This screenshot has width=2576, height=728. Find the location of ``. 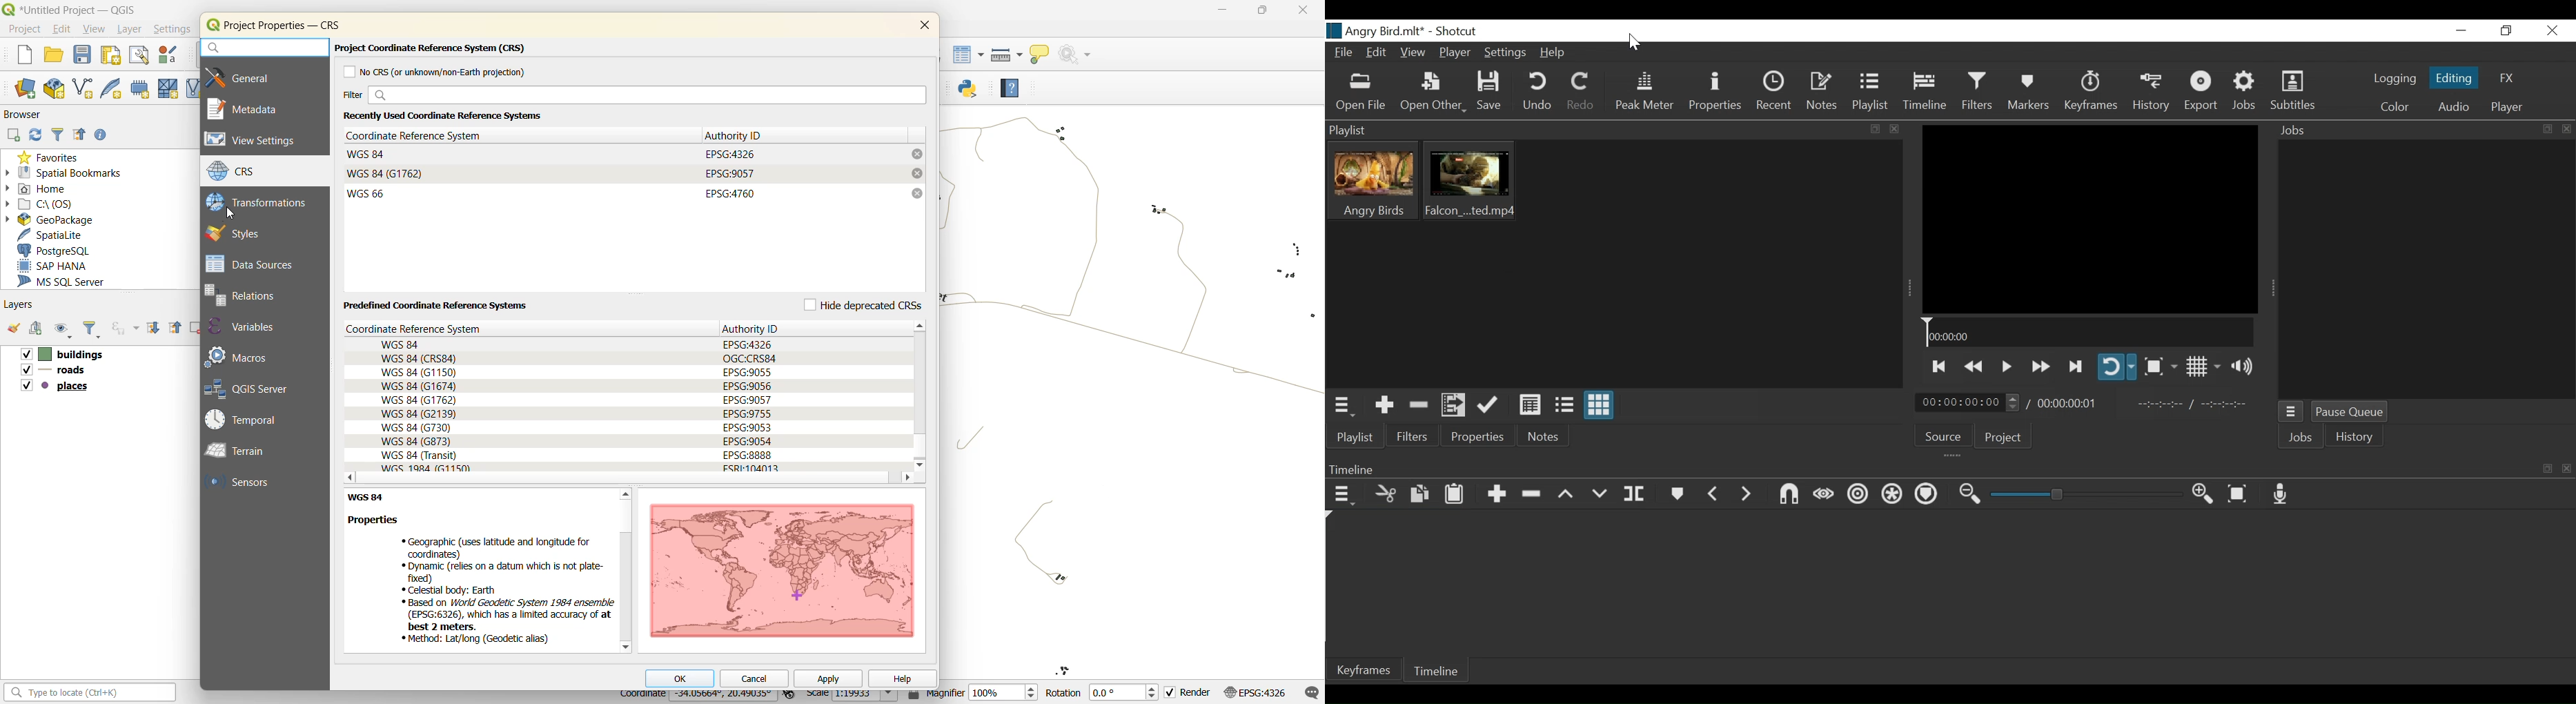

 is located at coordinates (1714, 92).